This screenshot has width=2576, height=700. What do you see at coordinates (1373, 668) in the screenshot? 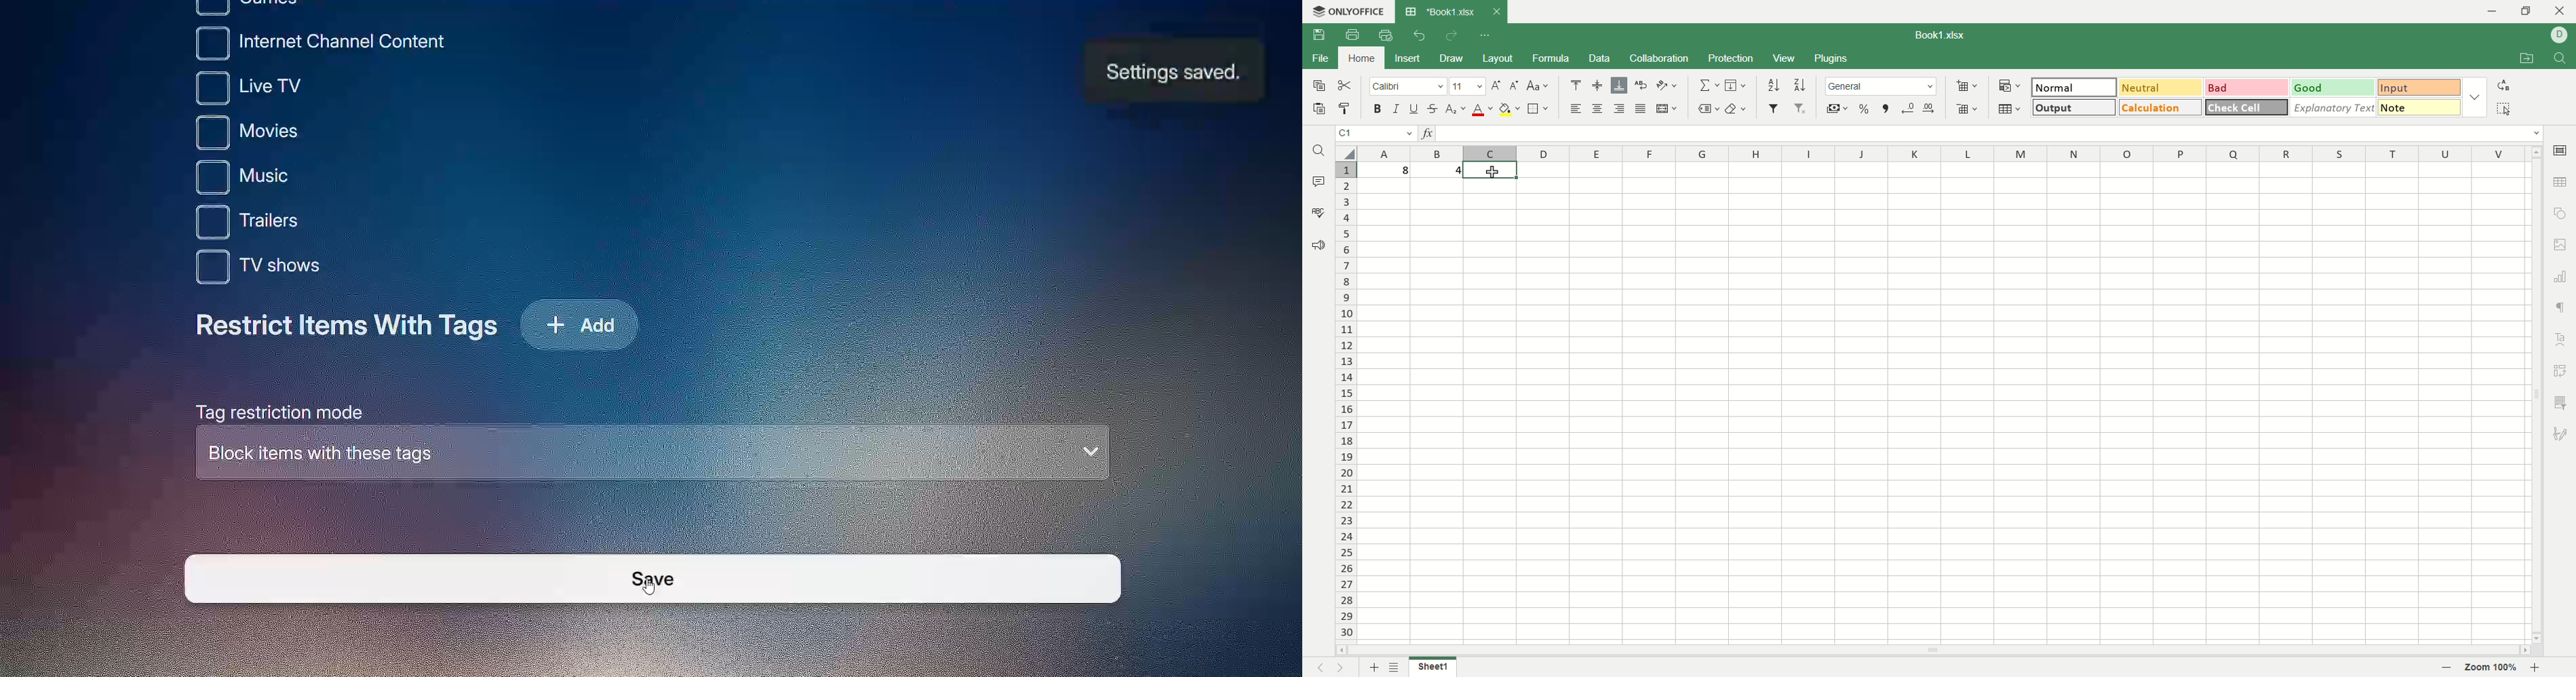
I see `new sheet` at bounding box center [1373, 668].